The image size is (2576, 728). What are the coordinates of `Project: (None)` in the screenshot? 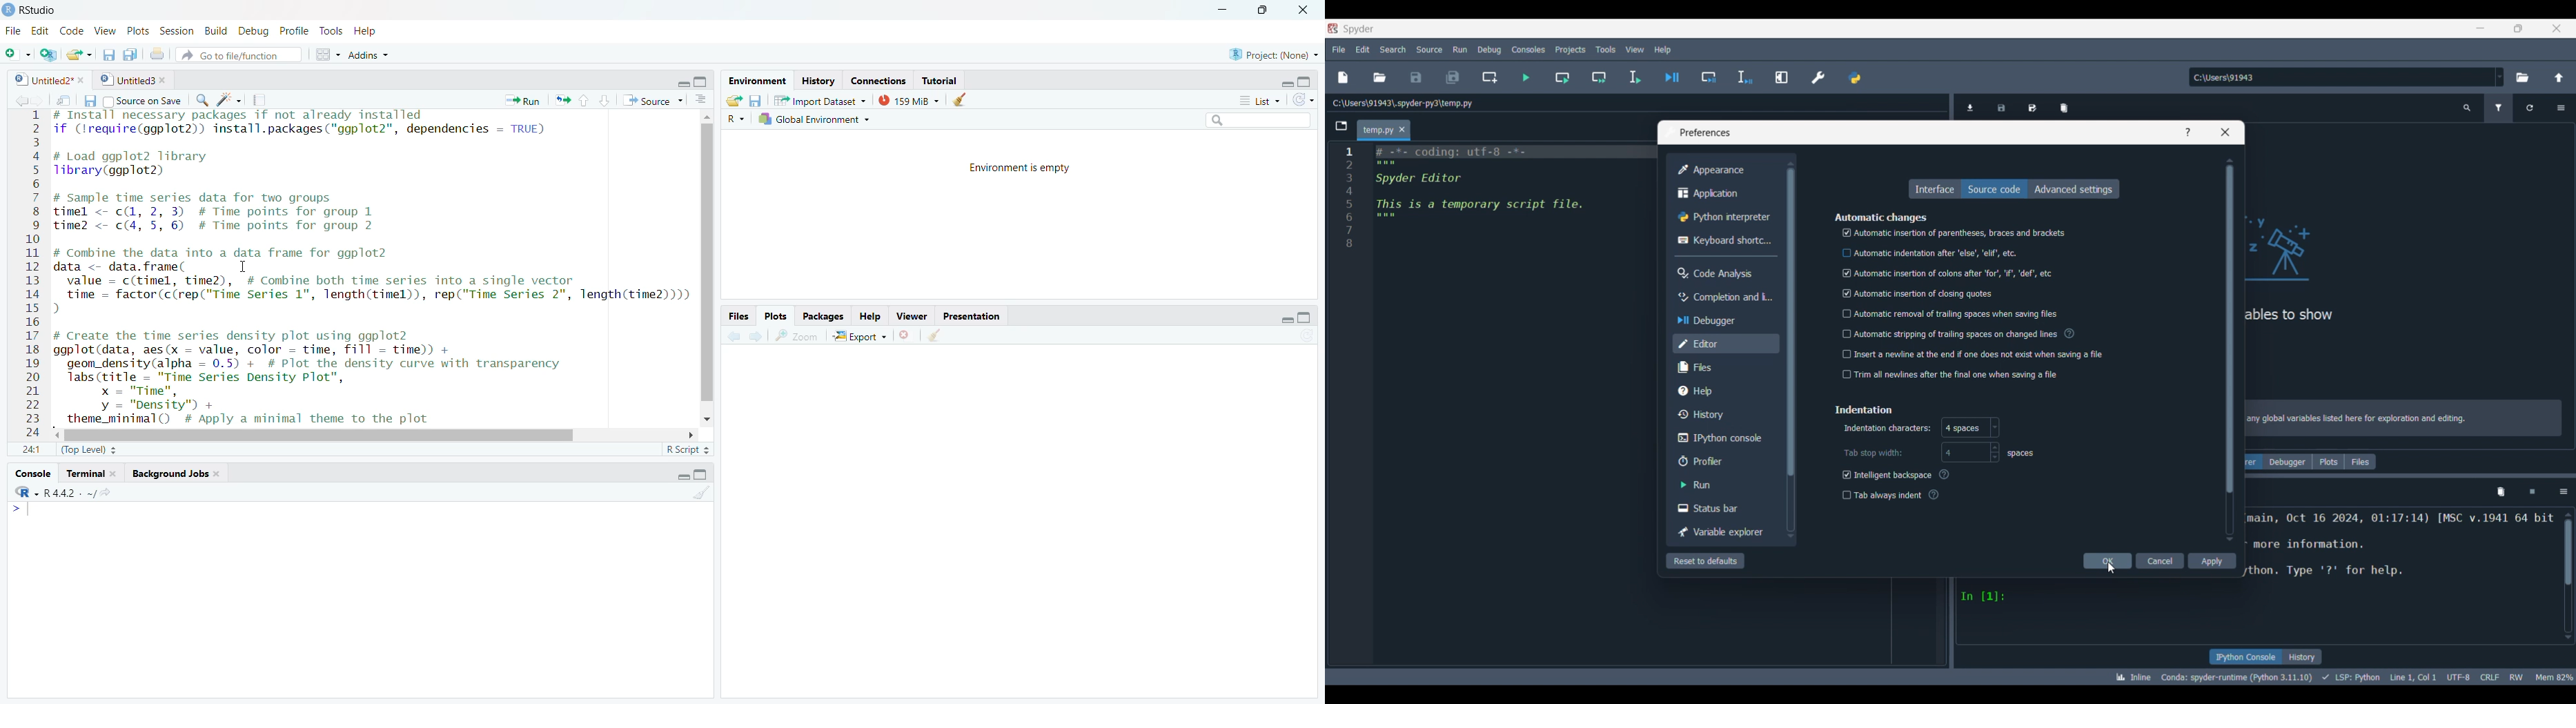 It's located at (1274, 55).